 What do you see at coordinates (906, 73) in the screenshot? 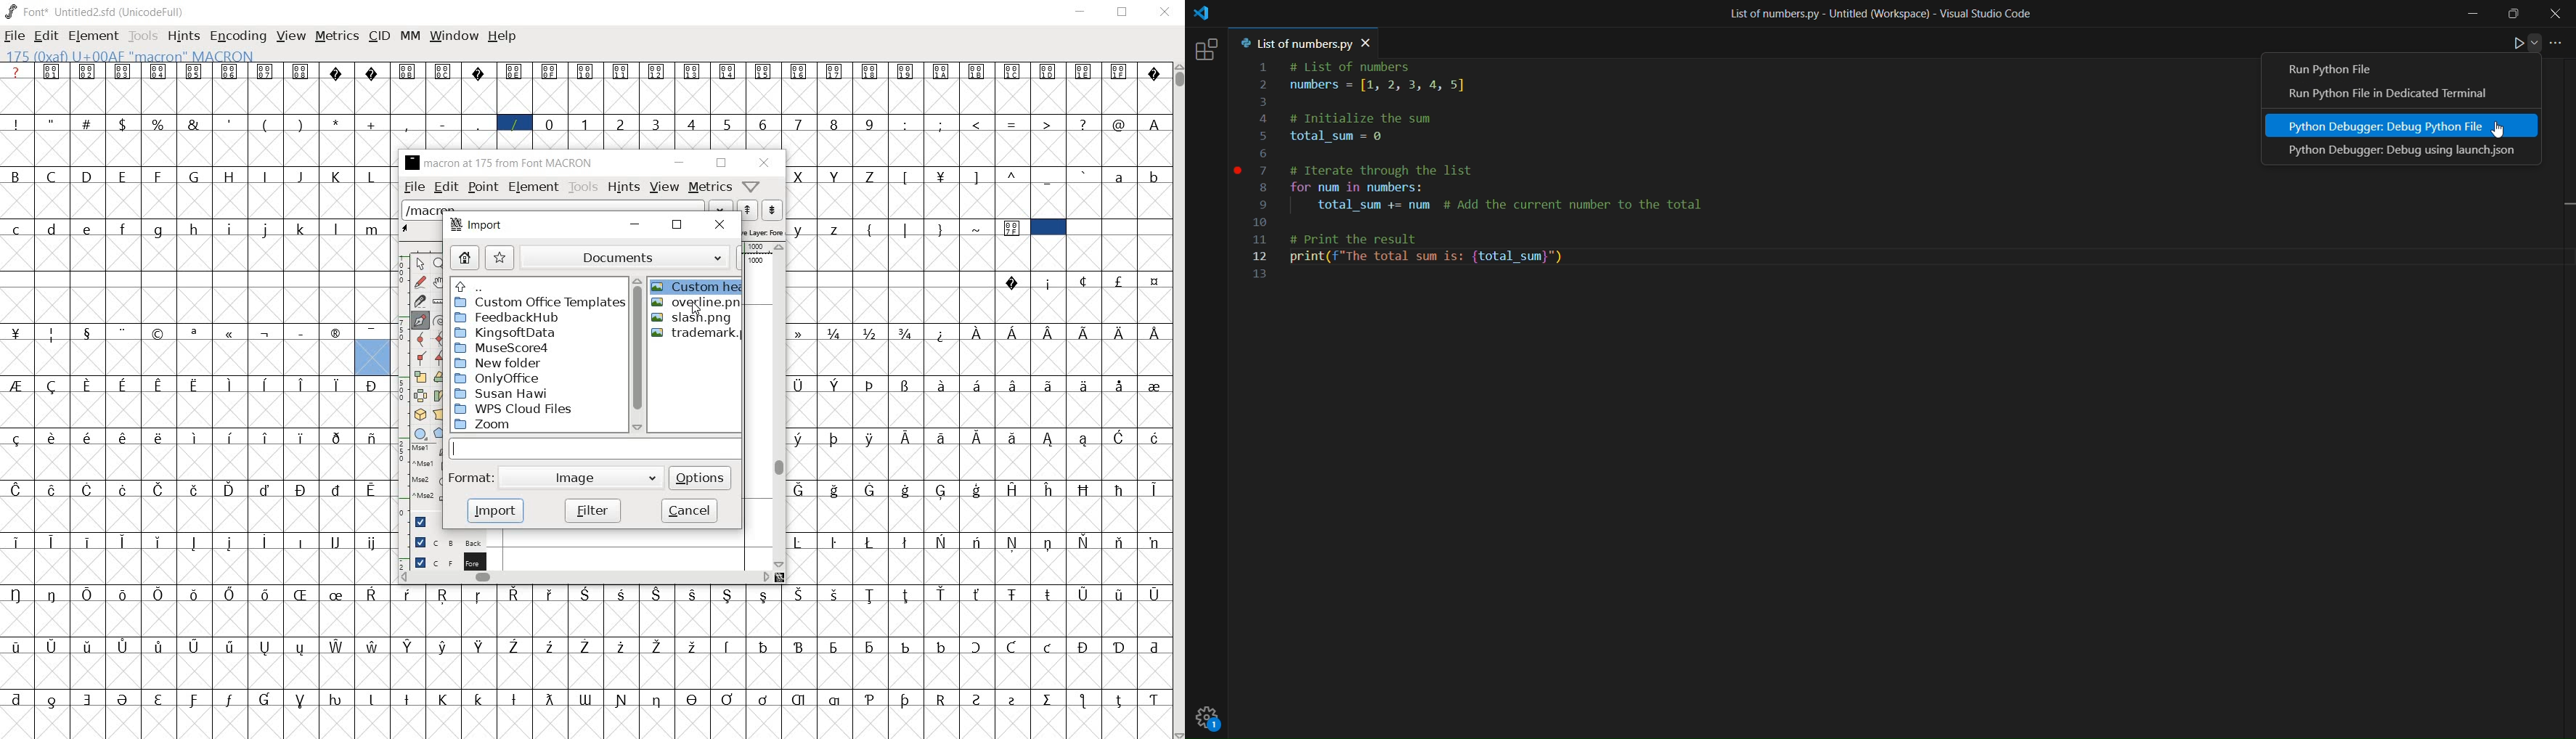
I see `Symbol` at bounding box center [906, 73].